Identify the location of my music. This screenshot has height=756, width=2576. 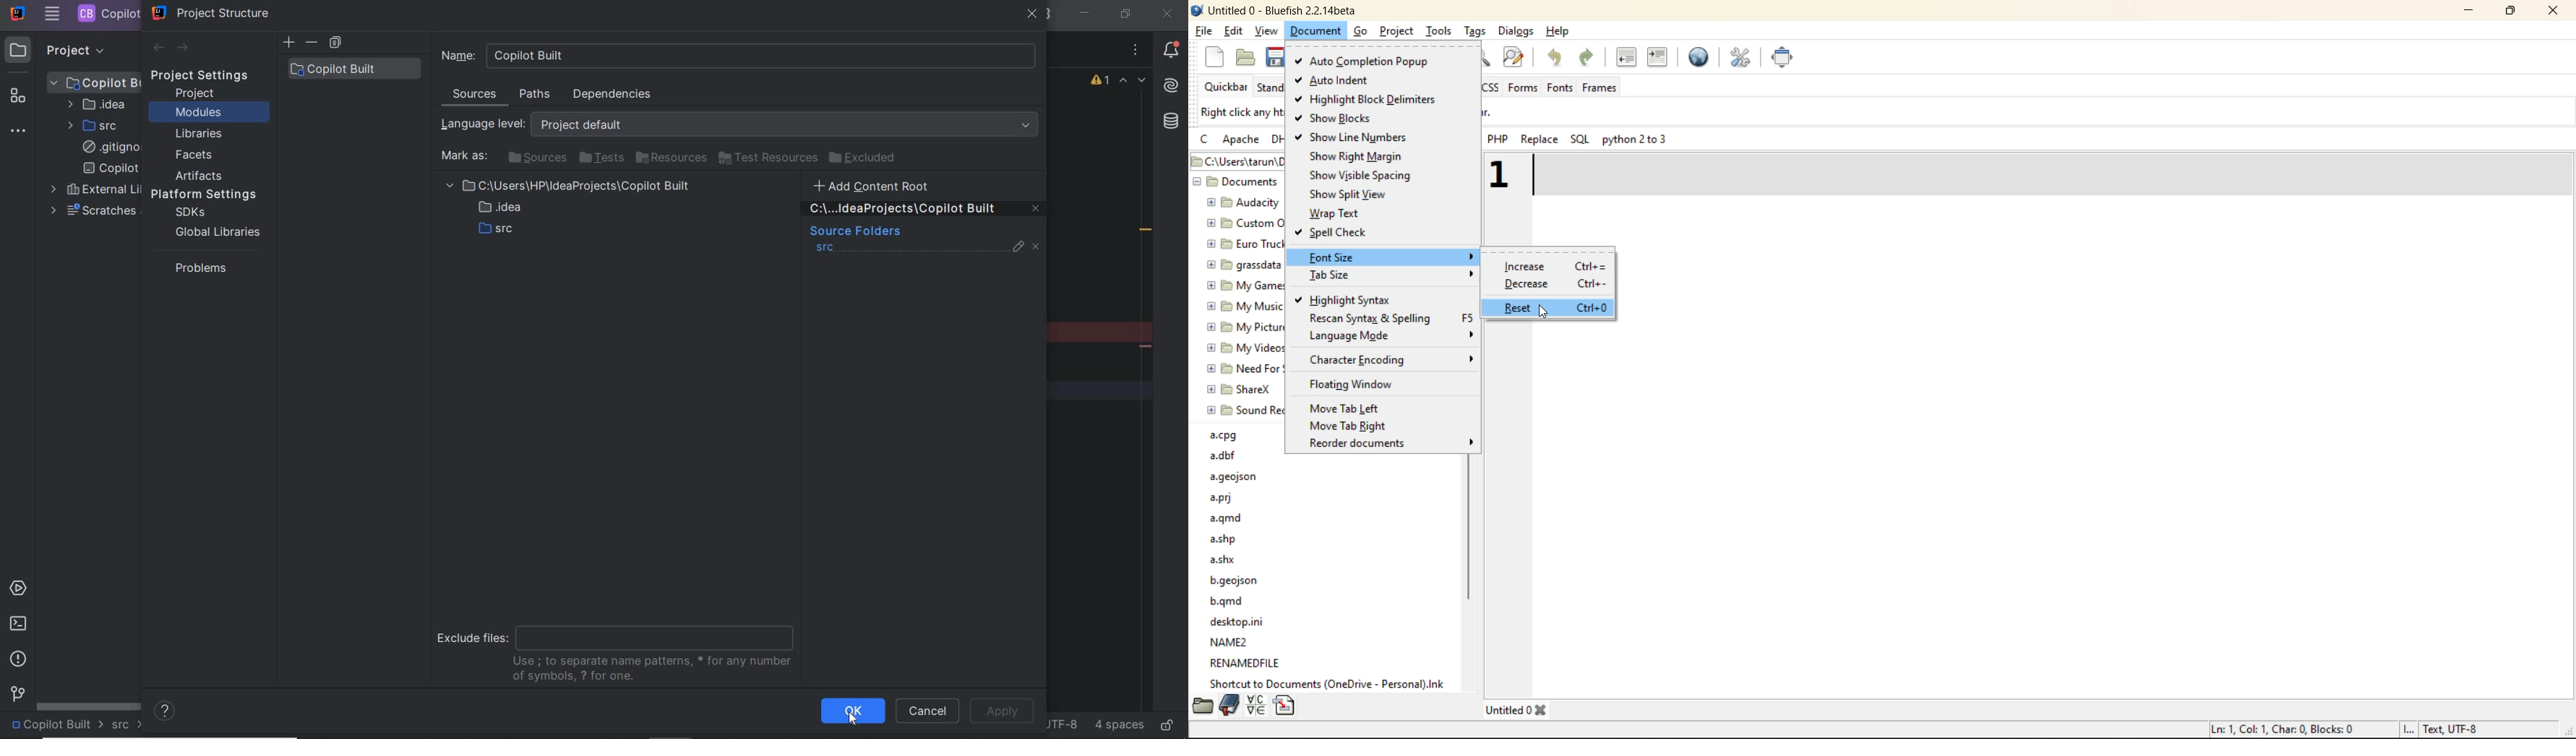
(1246, 307).